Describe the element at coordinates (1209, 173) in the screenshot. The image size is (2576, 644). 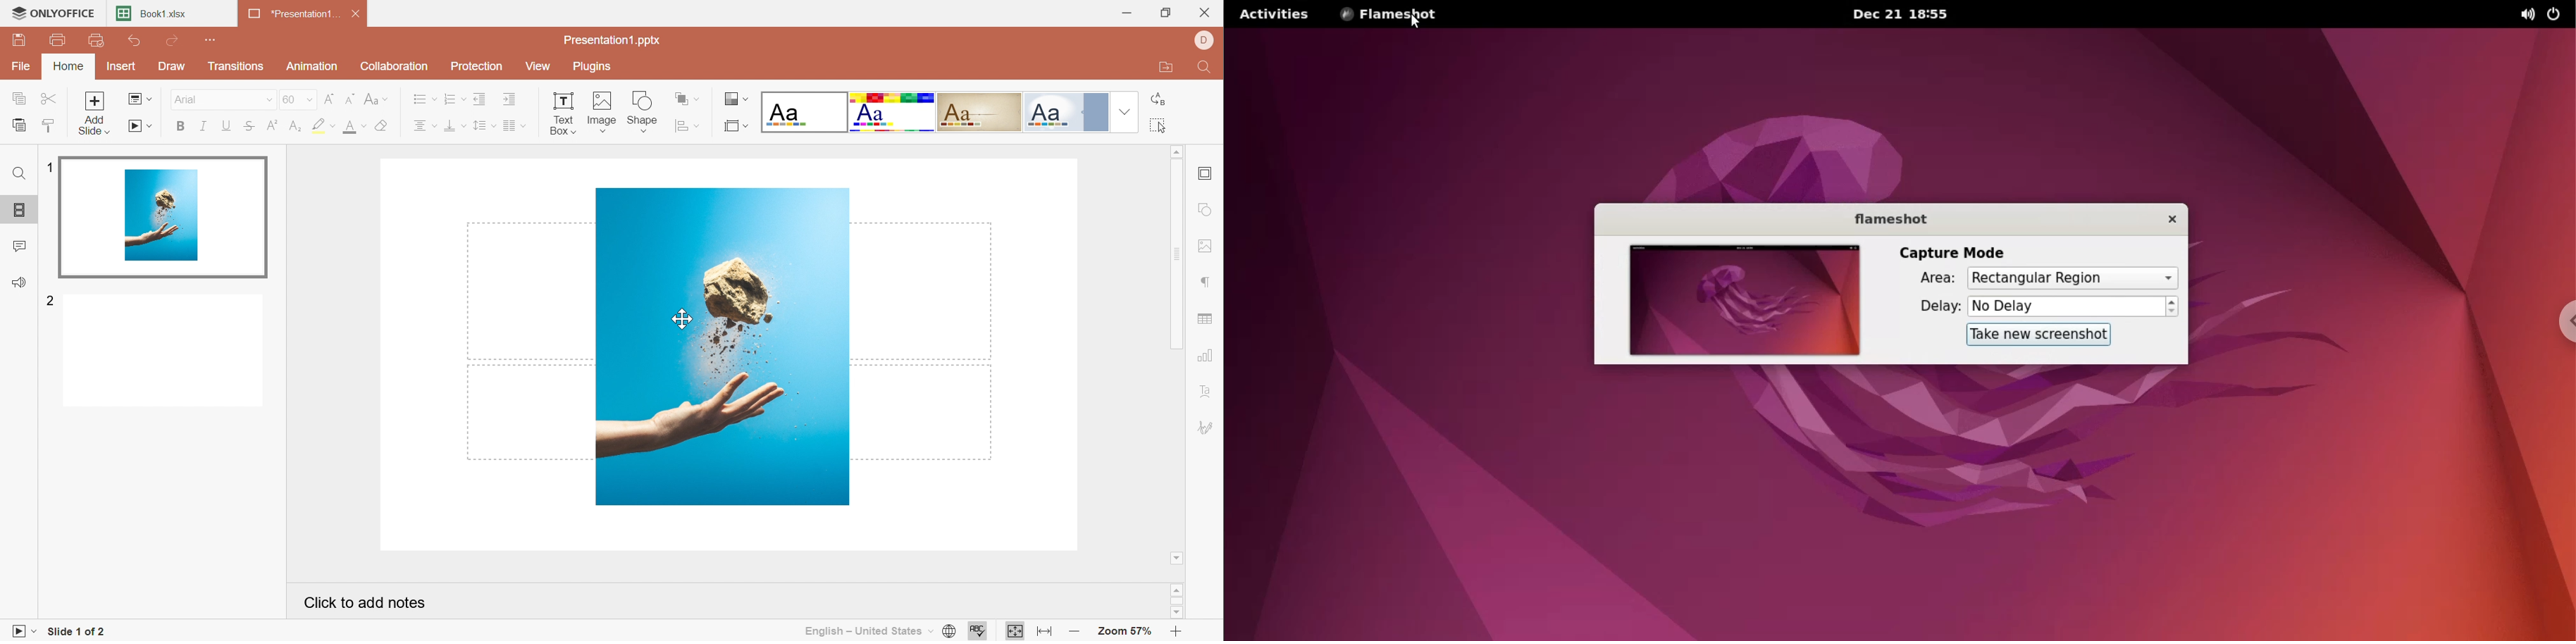
I see `slide settings` at that location.